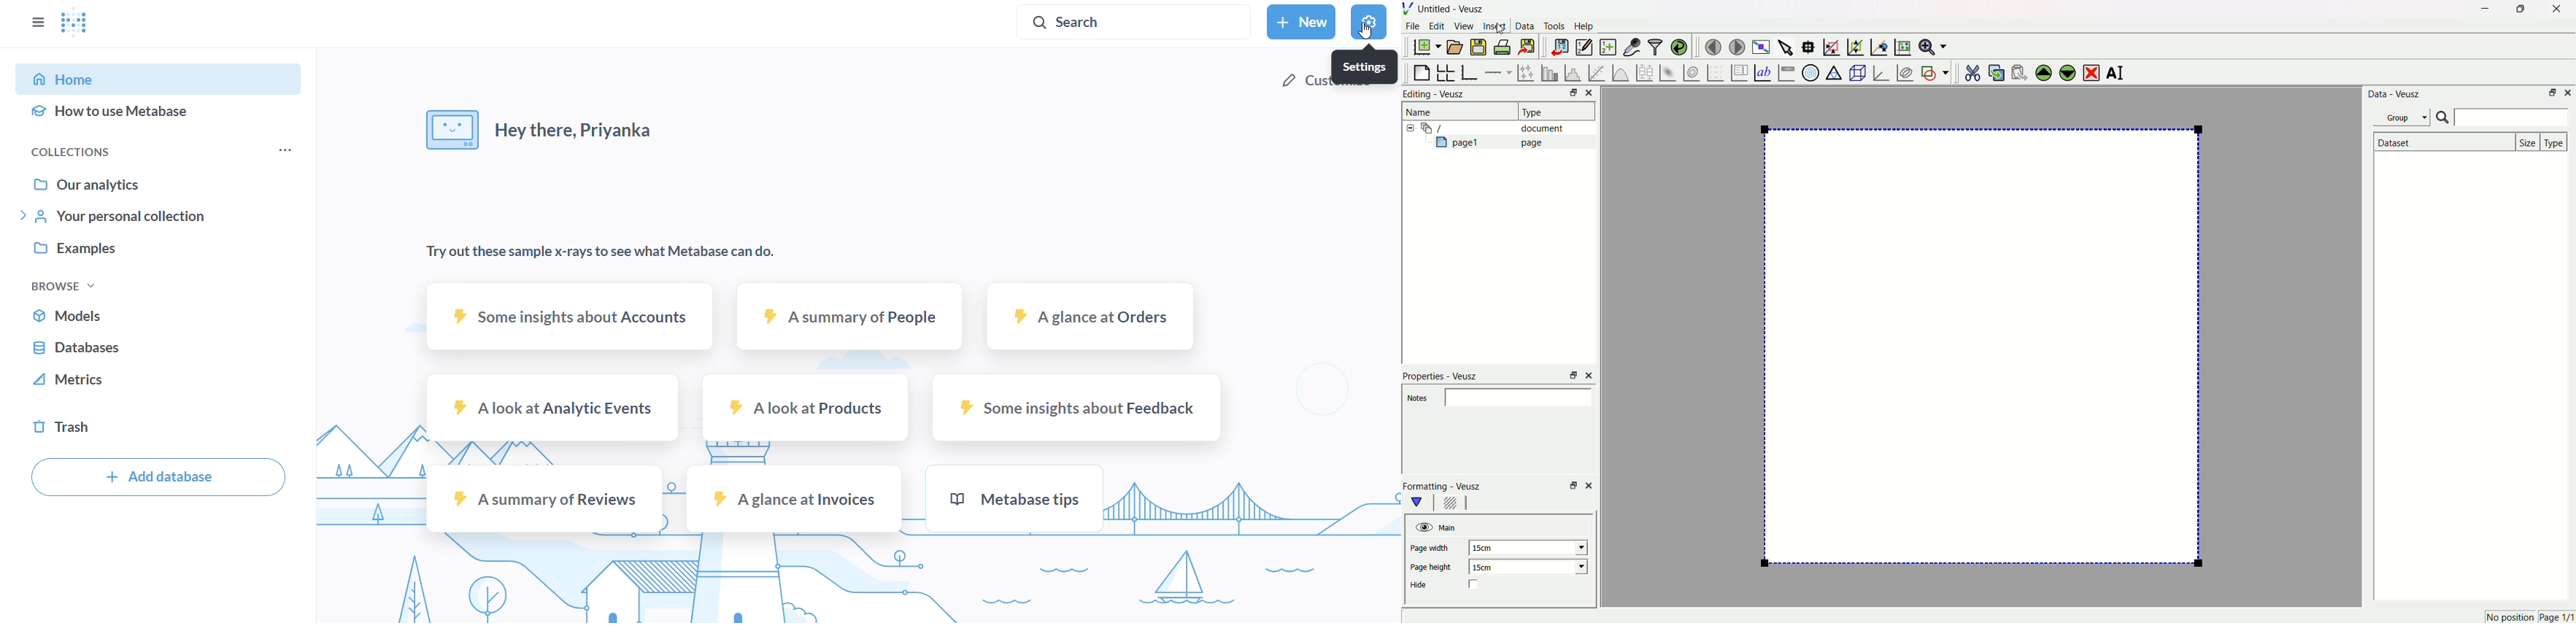 This screenshot has width=2576, height=644. What do you see at coordinates (2502, 118) in the screenshot?
I see `Searchbar` at bounding box center [2502, 118].